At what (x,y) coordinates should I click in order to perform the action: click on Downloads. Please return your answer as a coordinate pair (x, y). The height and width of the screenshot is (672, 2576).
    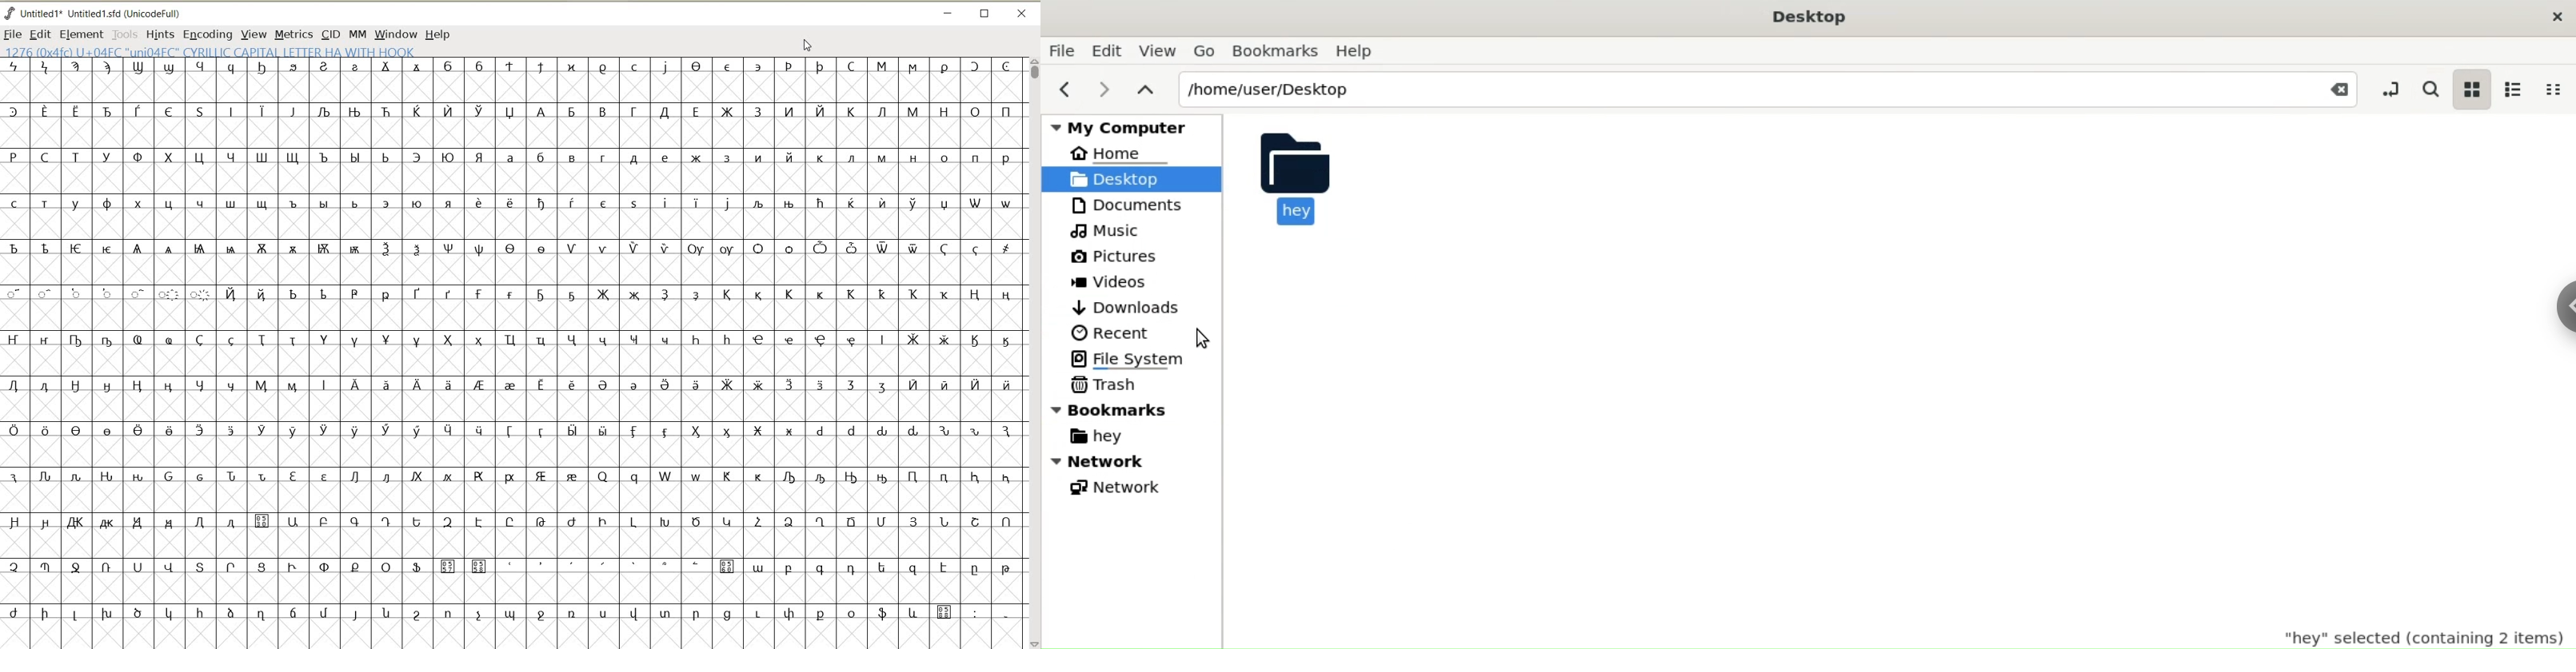
    Looking at the image, I should click on (1133, 307).